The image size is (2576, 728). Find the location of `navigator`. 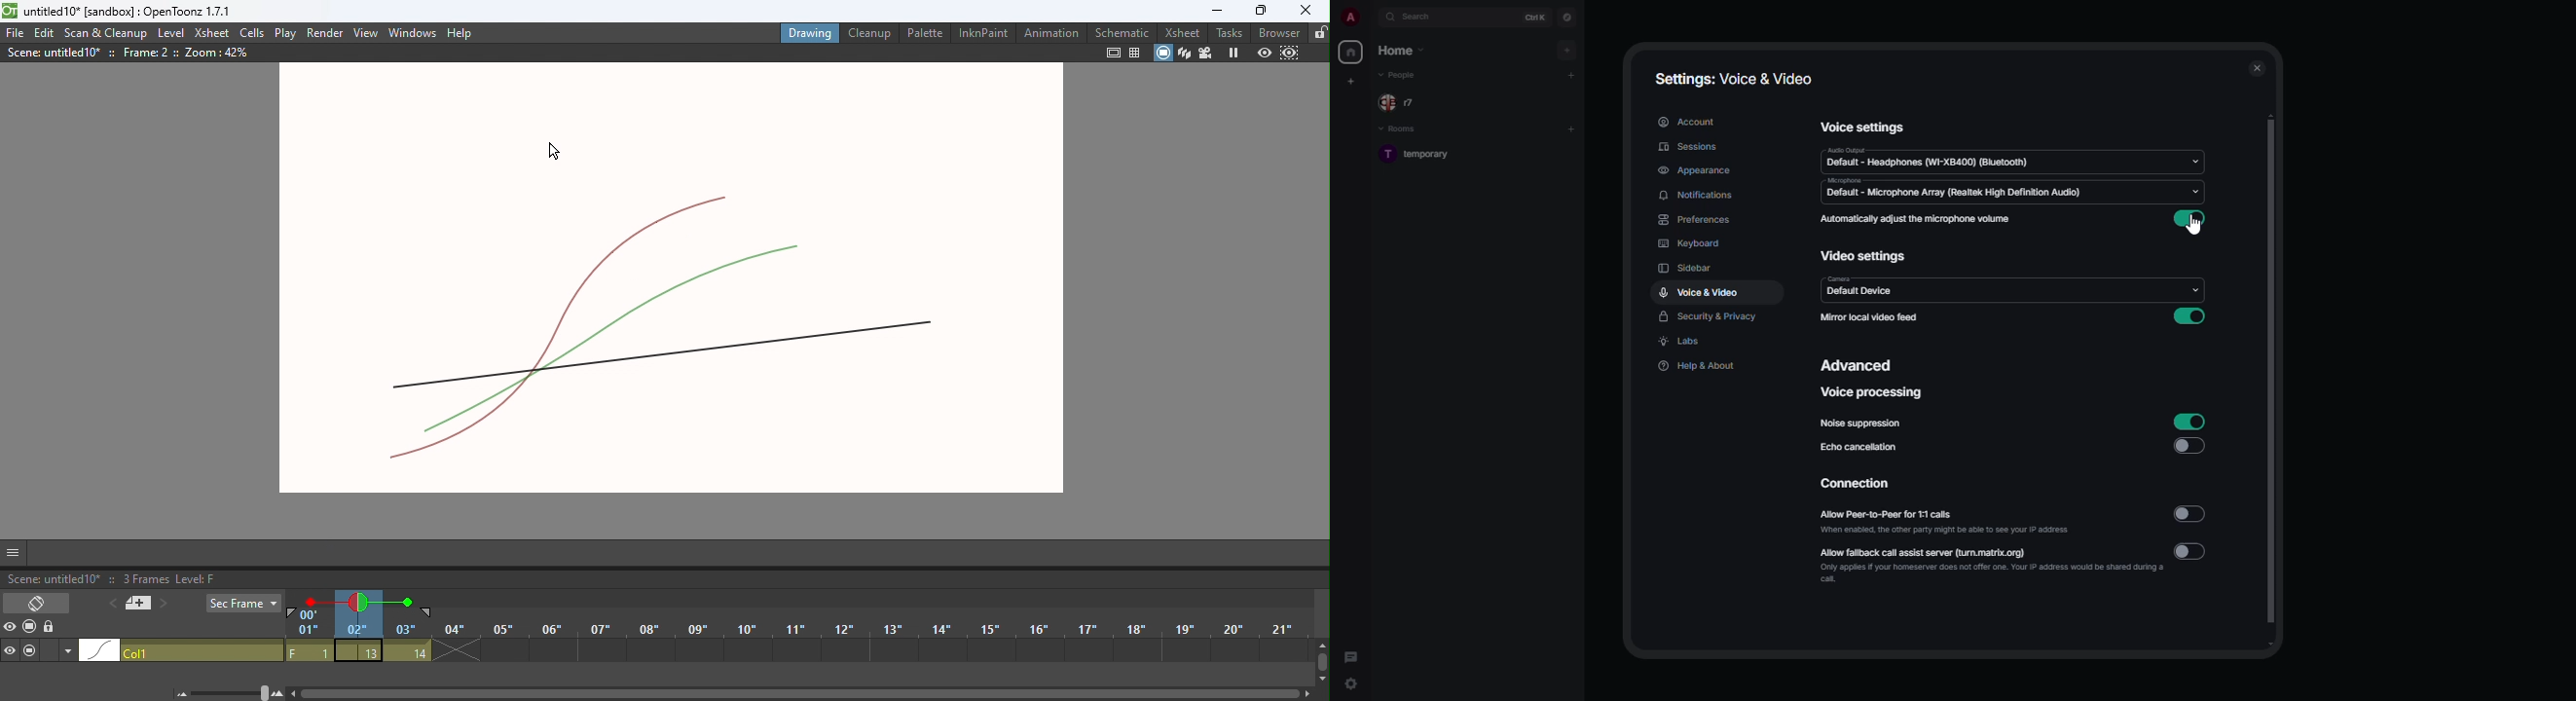

navigator is located at coordinates (1568, 19).